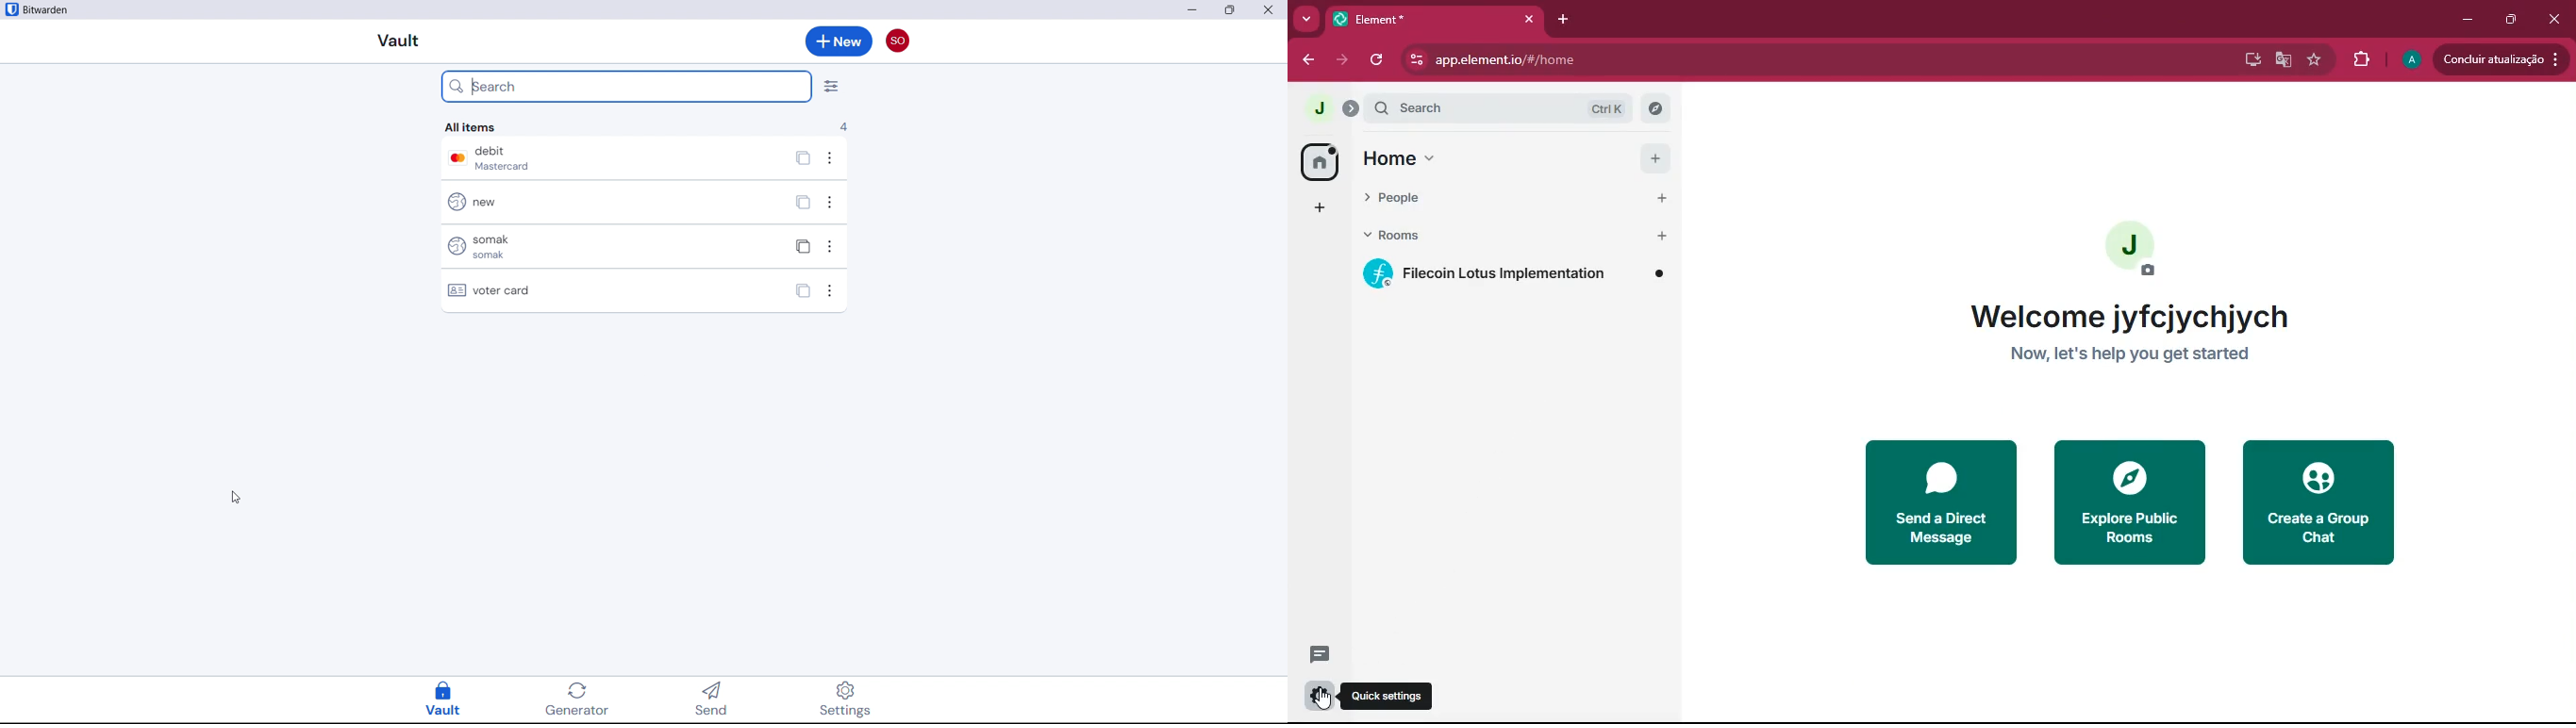 The height and width of the screenshot is (728, 2576). I want to click on logo "somak", so click(455, 247).